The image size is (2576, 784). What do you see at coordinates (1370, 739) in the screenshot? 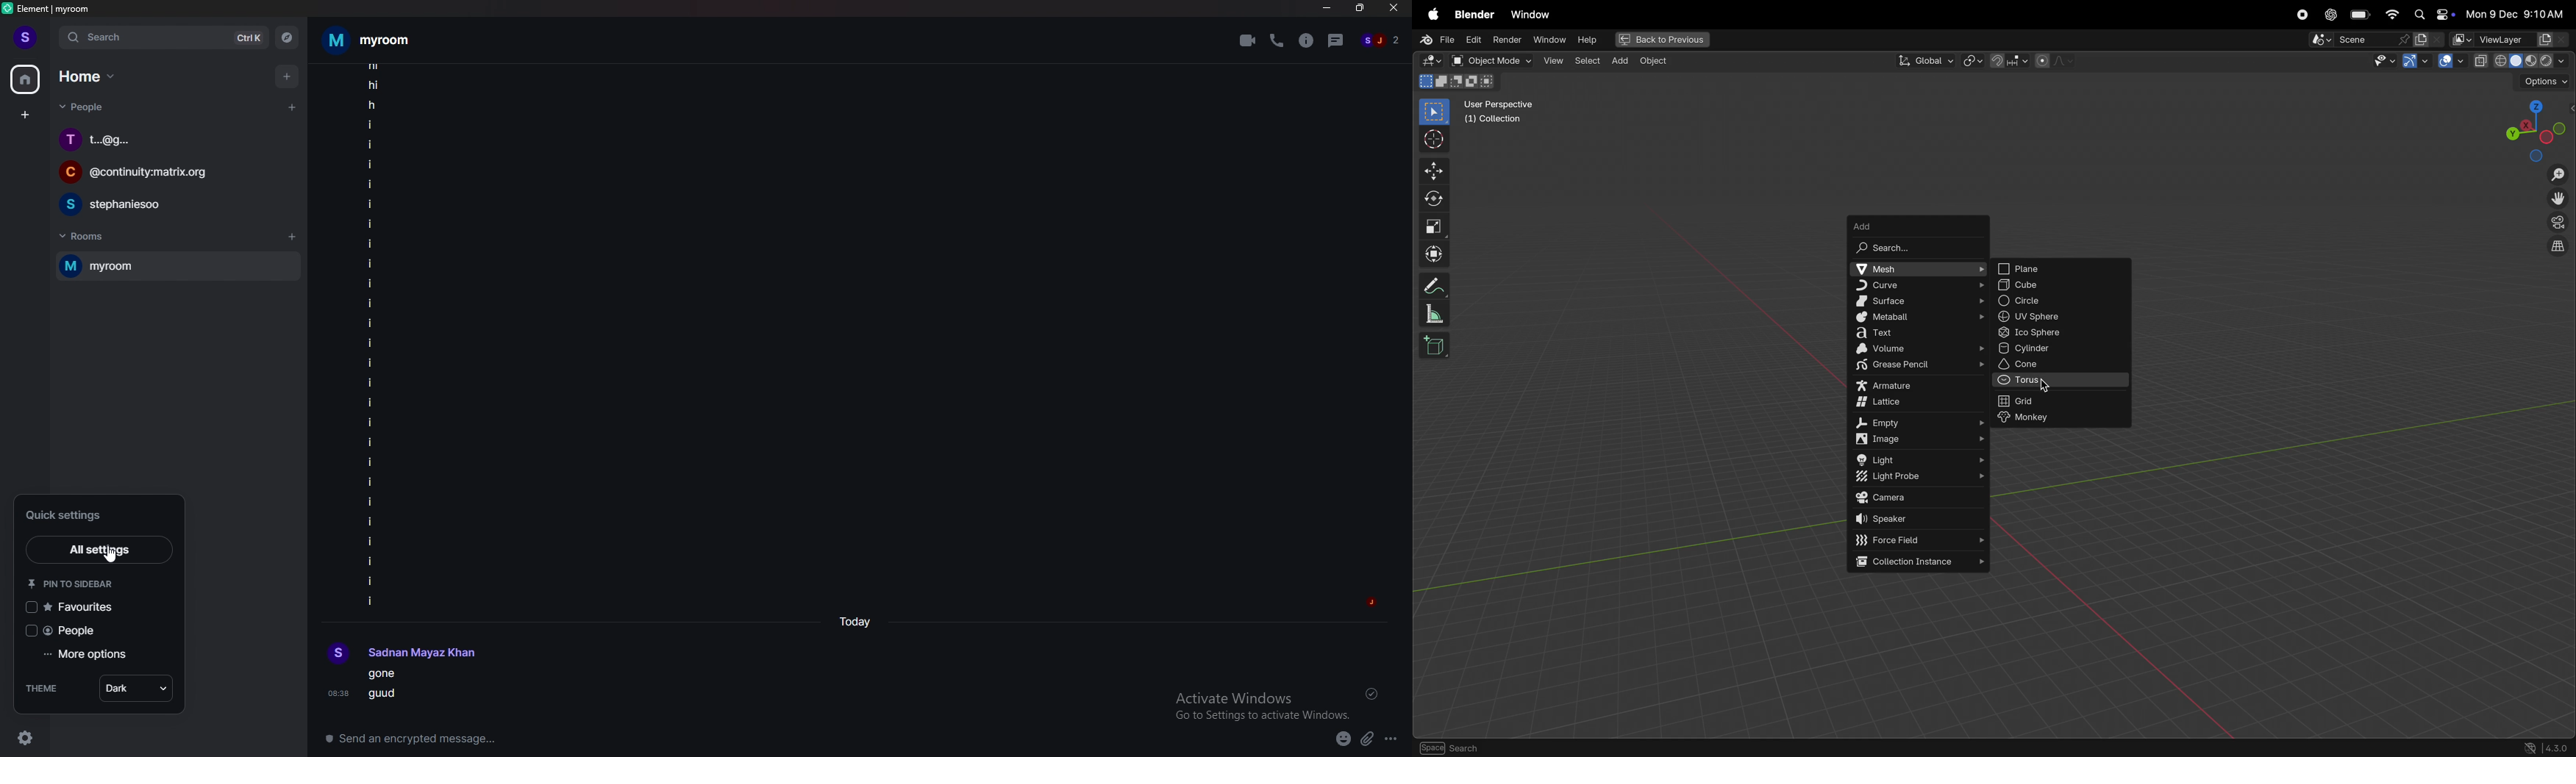
I see `attachments` at bounding box center [1370, 739].